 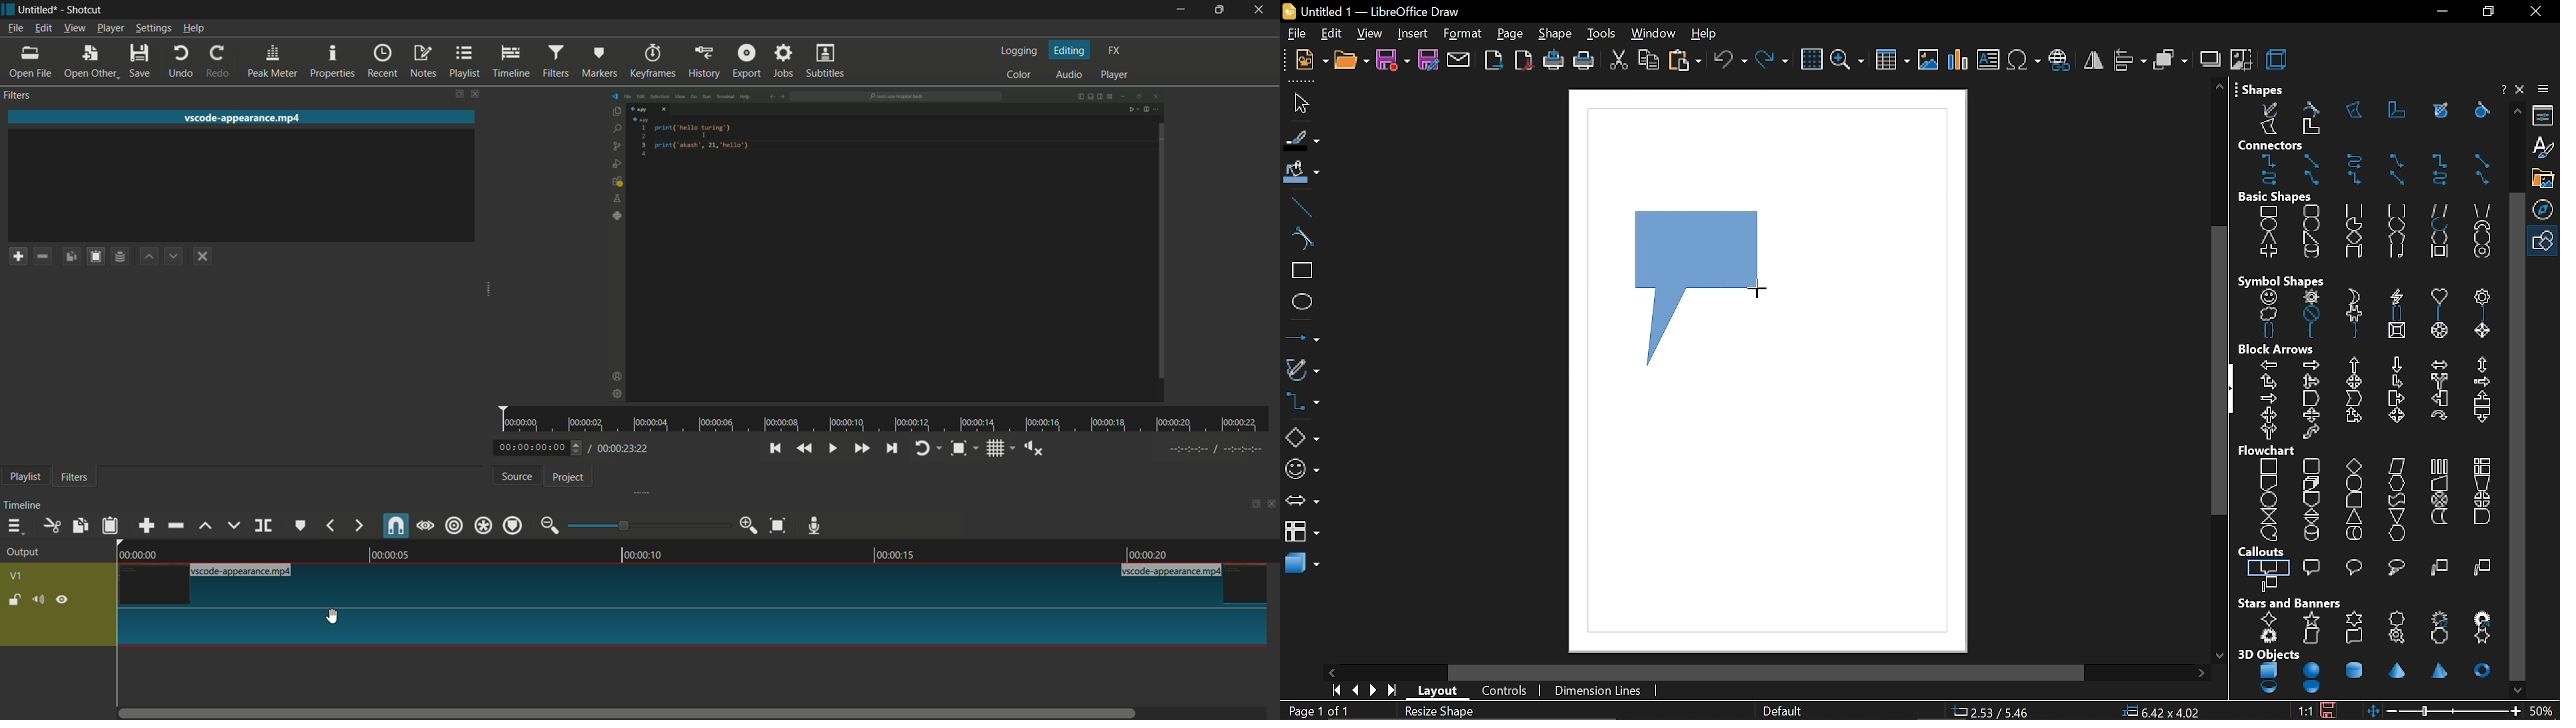 I want to click on move filter down, so click(x=175, y=257).